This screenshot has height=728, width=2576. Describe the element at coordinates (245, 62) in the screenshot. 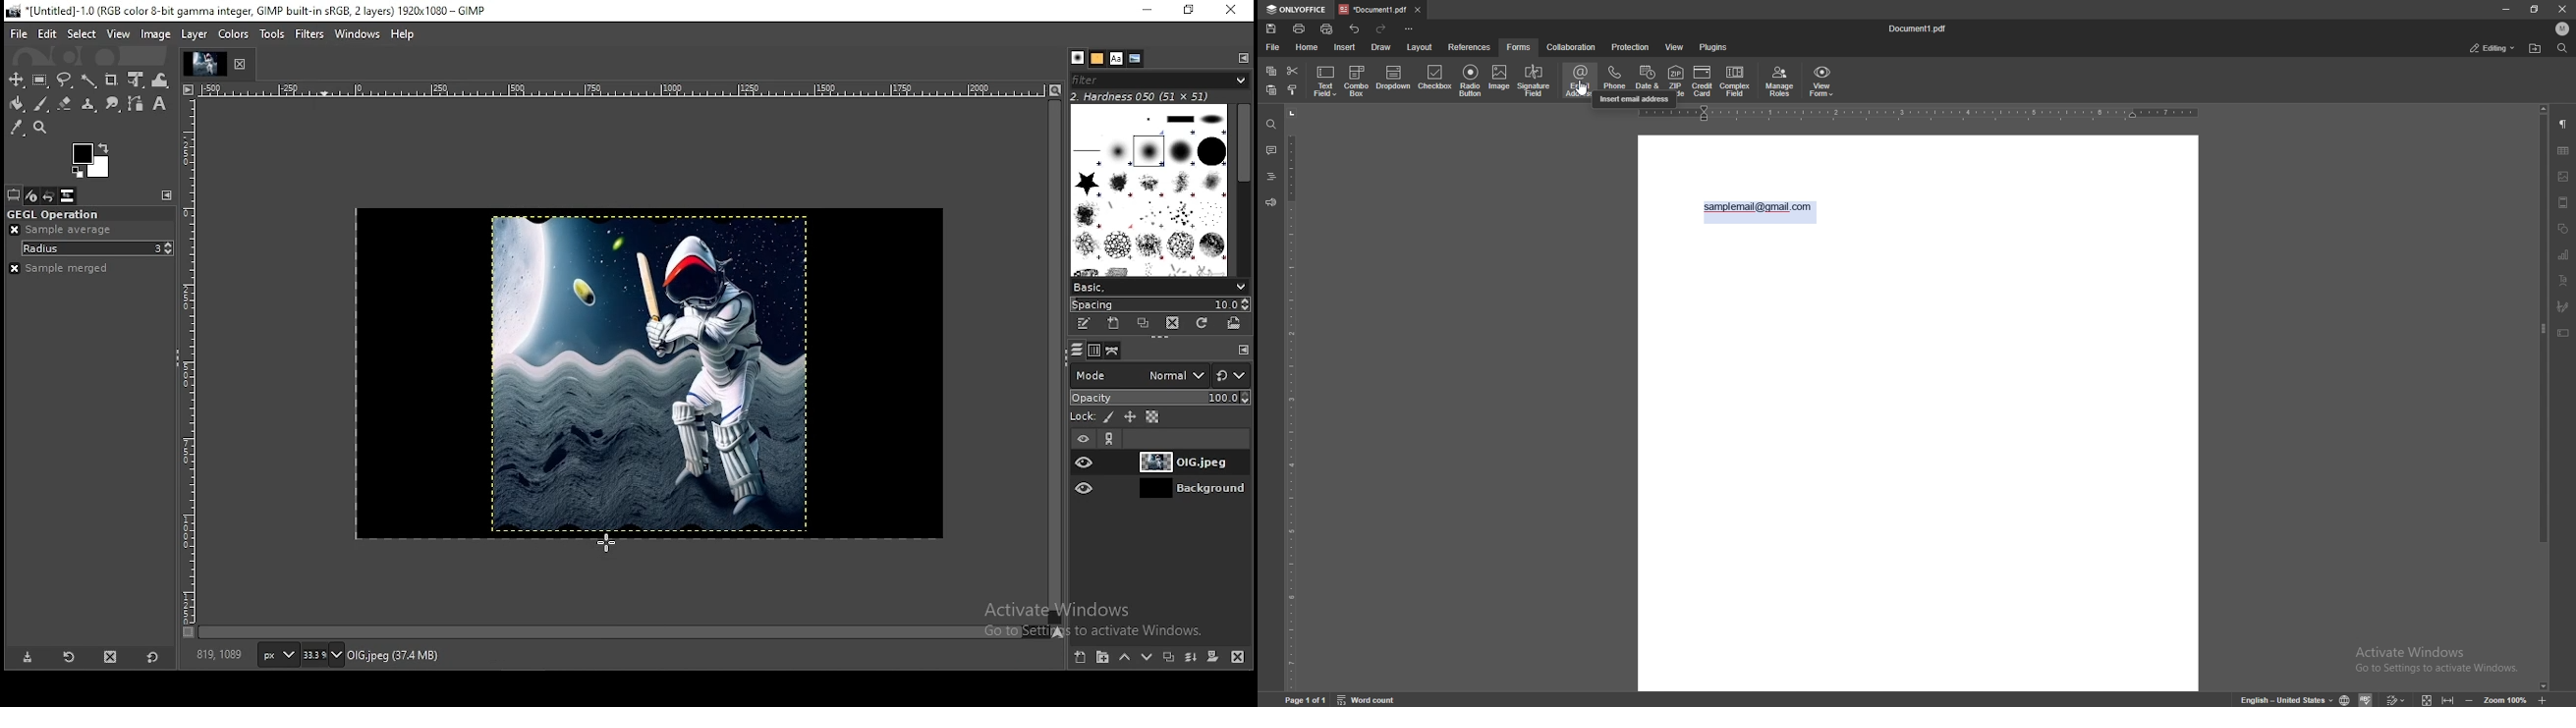

I see `close` at that location.